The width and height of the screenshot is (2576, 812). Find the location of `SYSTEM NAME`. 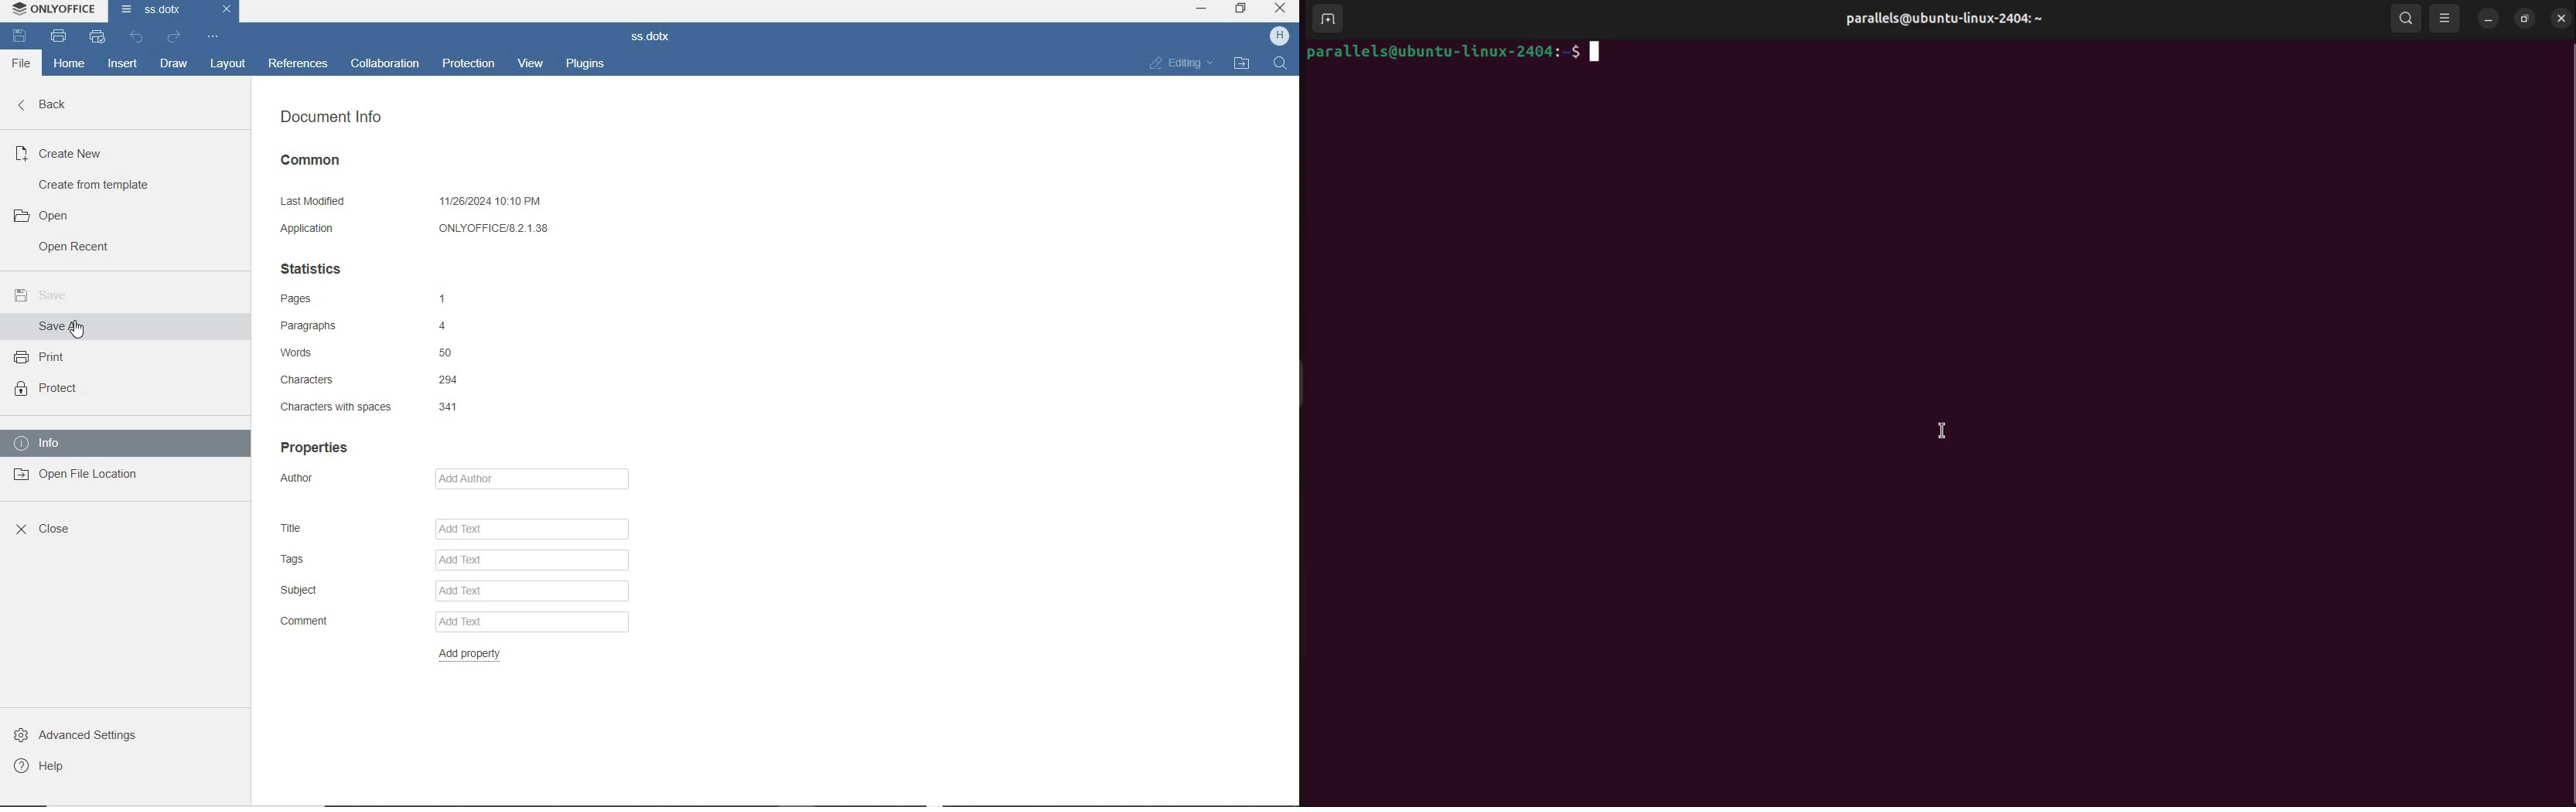

SYSTEM NAME is located at coordinates (55, 12).